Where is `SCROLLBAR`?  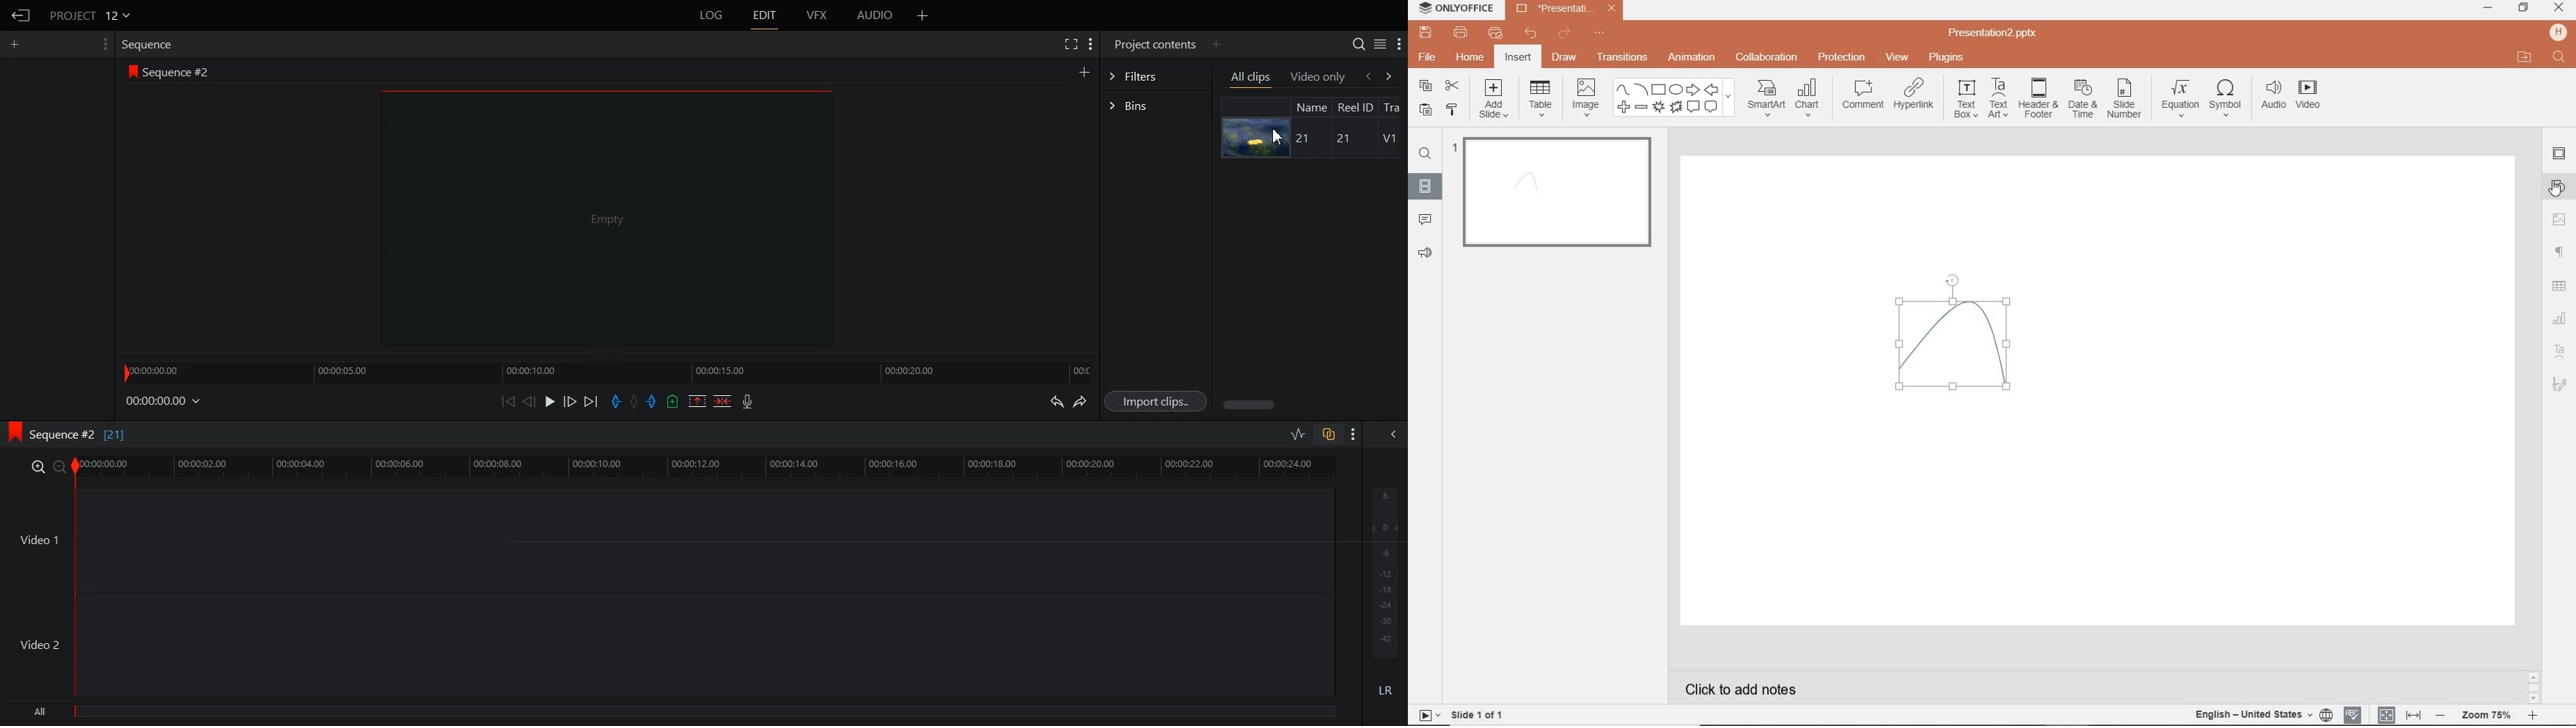
SCROLLBAR is located at coordinates (2533, 686).